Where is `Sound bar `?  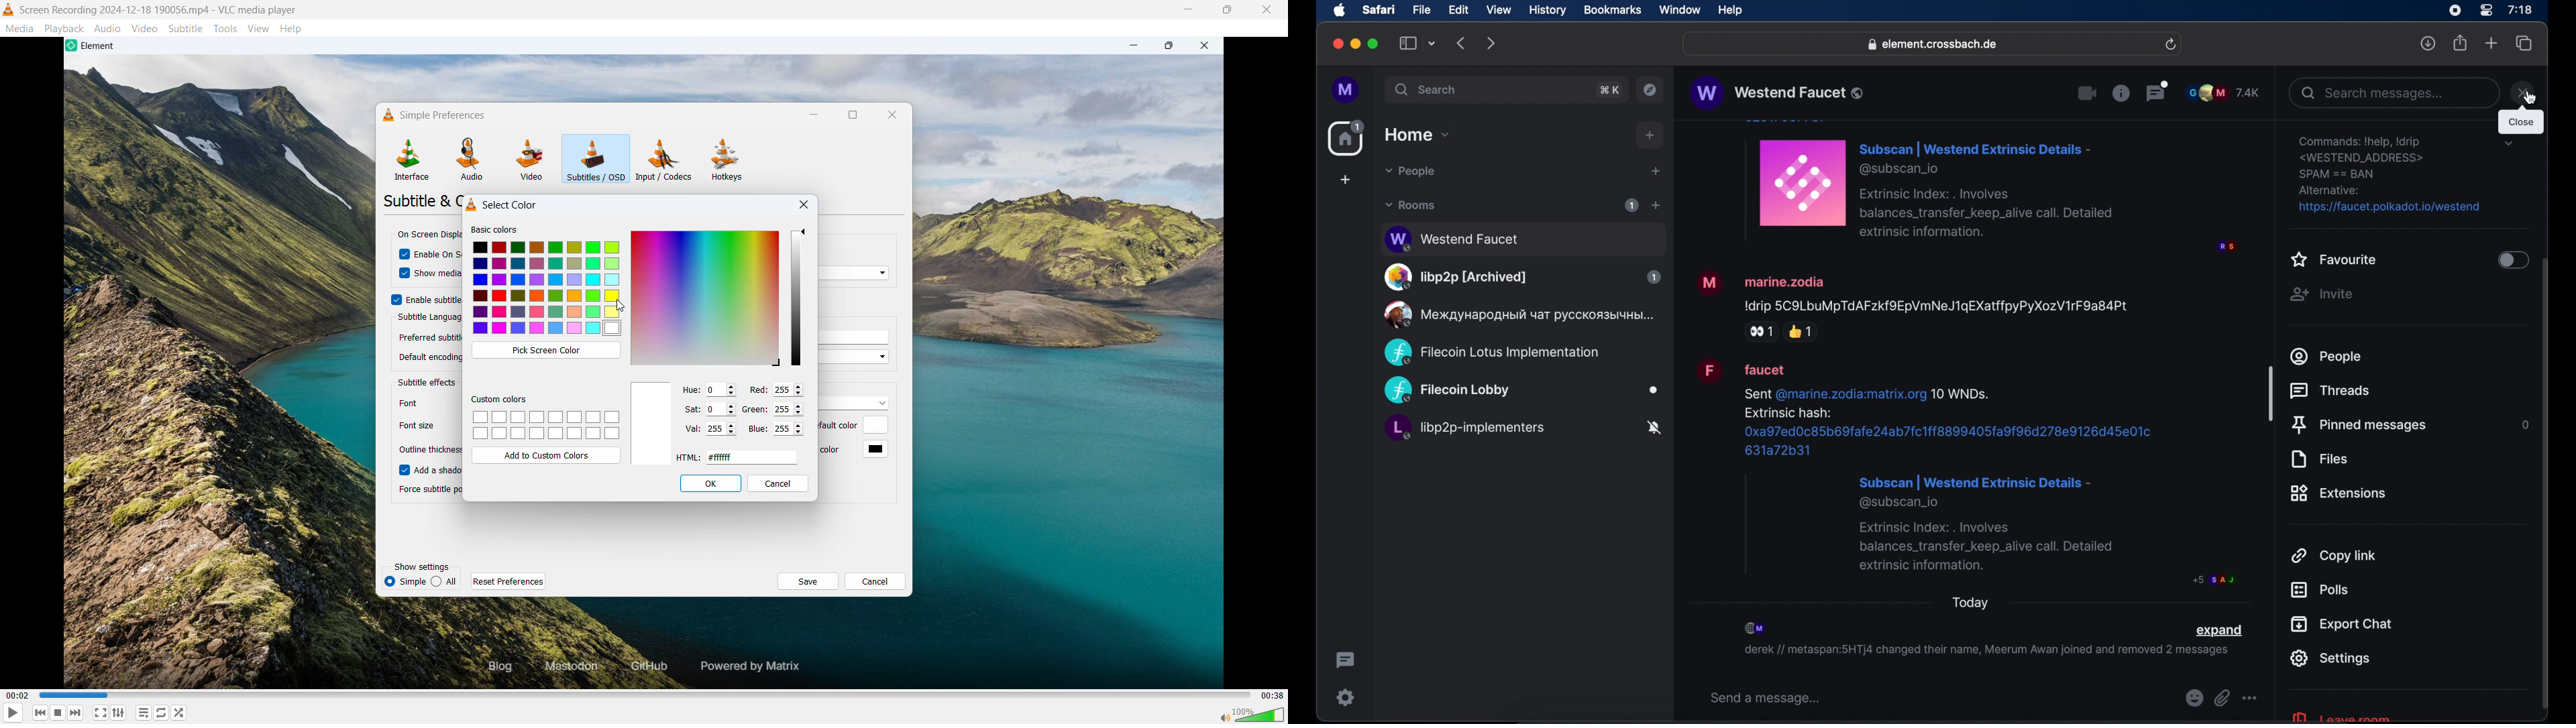 Sound bar  is located at coordinates (1252, 714).